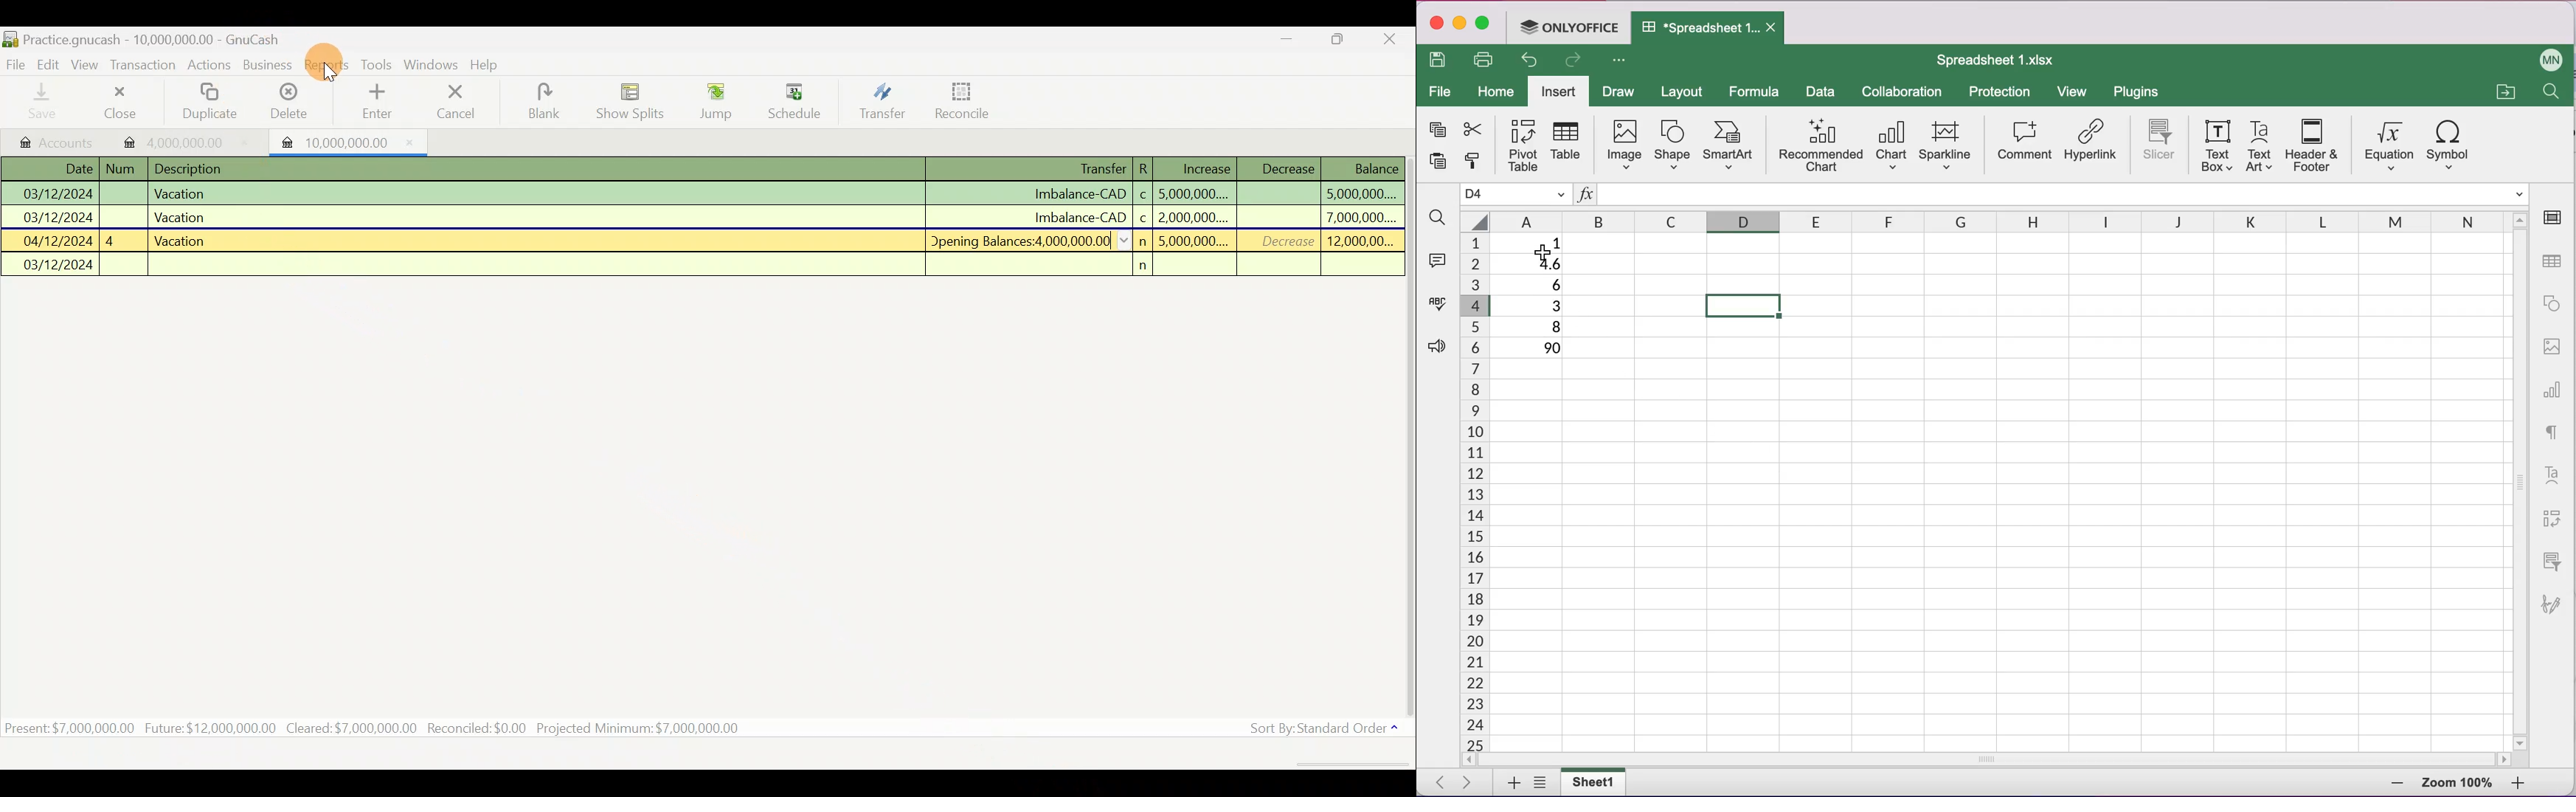  What do you see at coordinates (1436, 304) in the screenshot?
I see `spell checking` at bounding box center [1436, 304].